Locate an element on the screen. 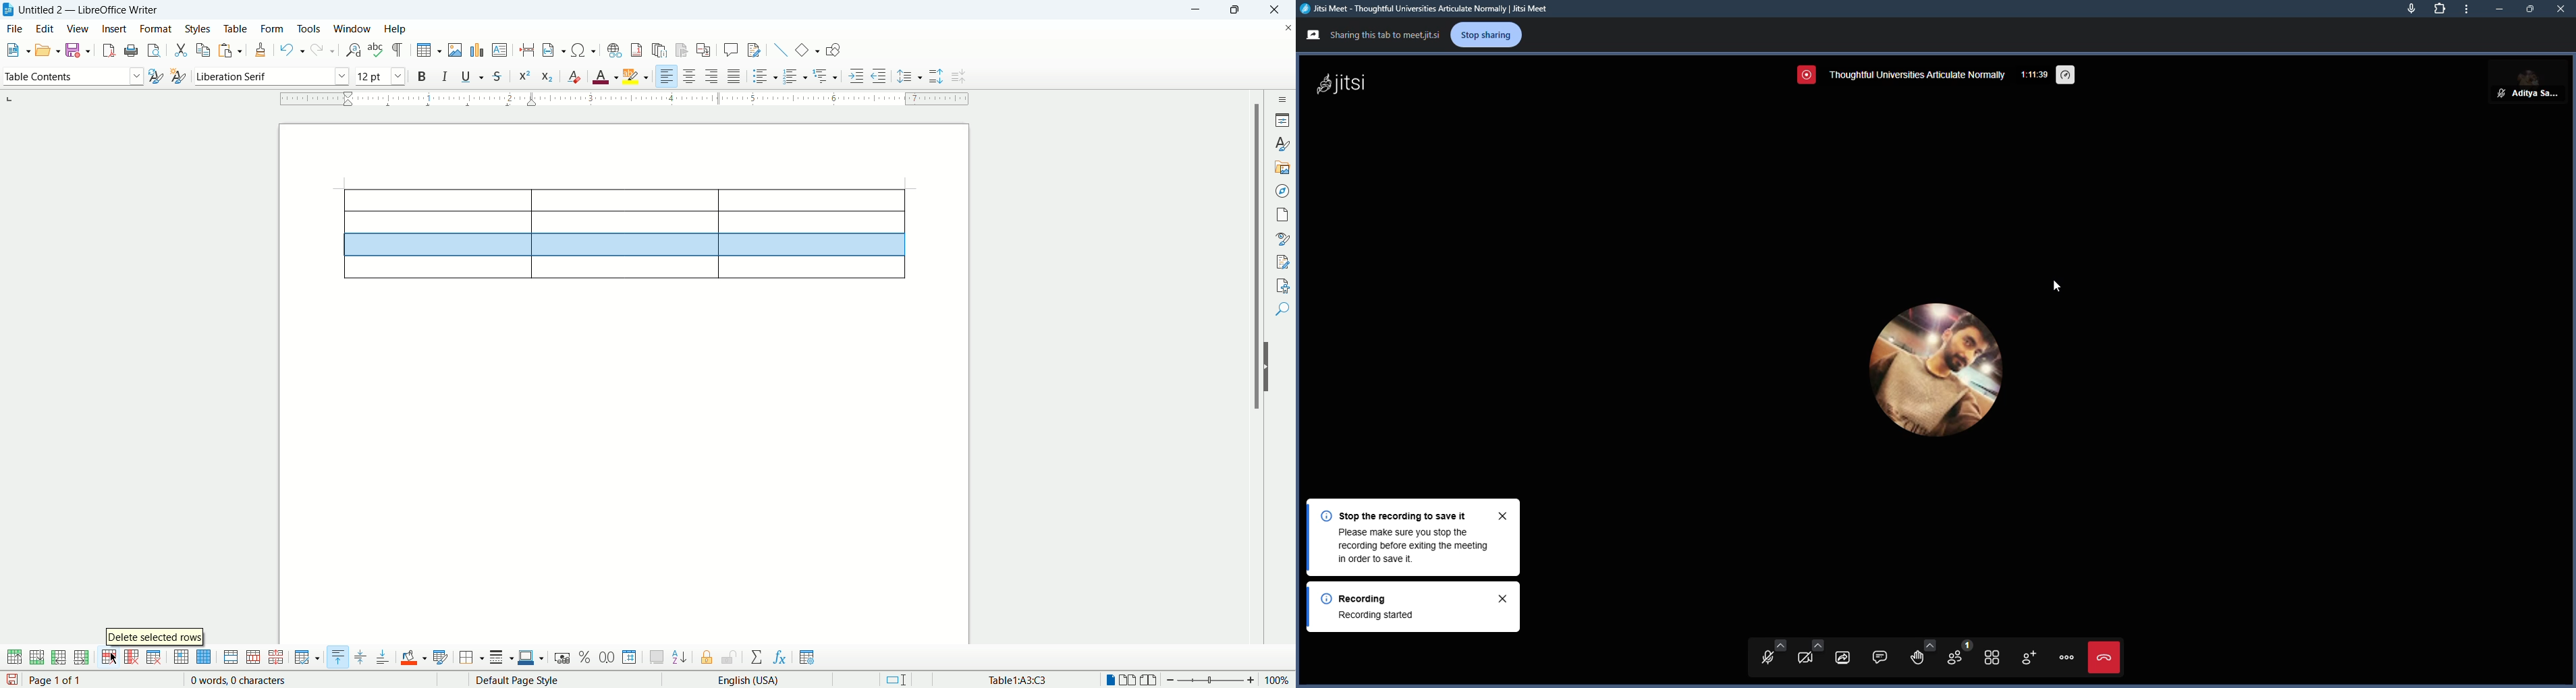 The image size is (2576, 700). clone formatting is located at coordinates (258, 50).